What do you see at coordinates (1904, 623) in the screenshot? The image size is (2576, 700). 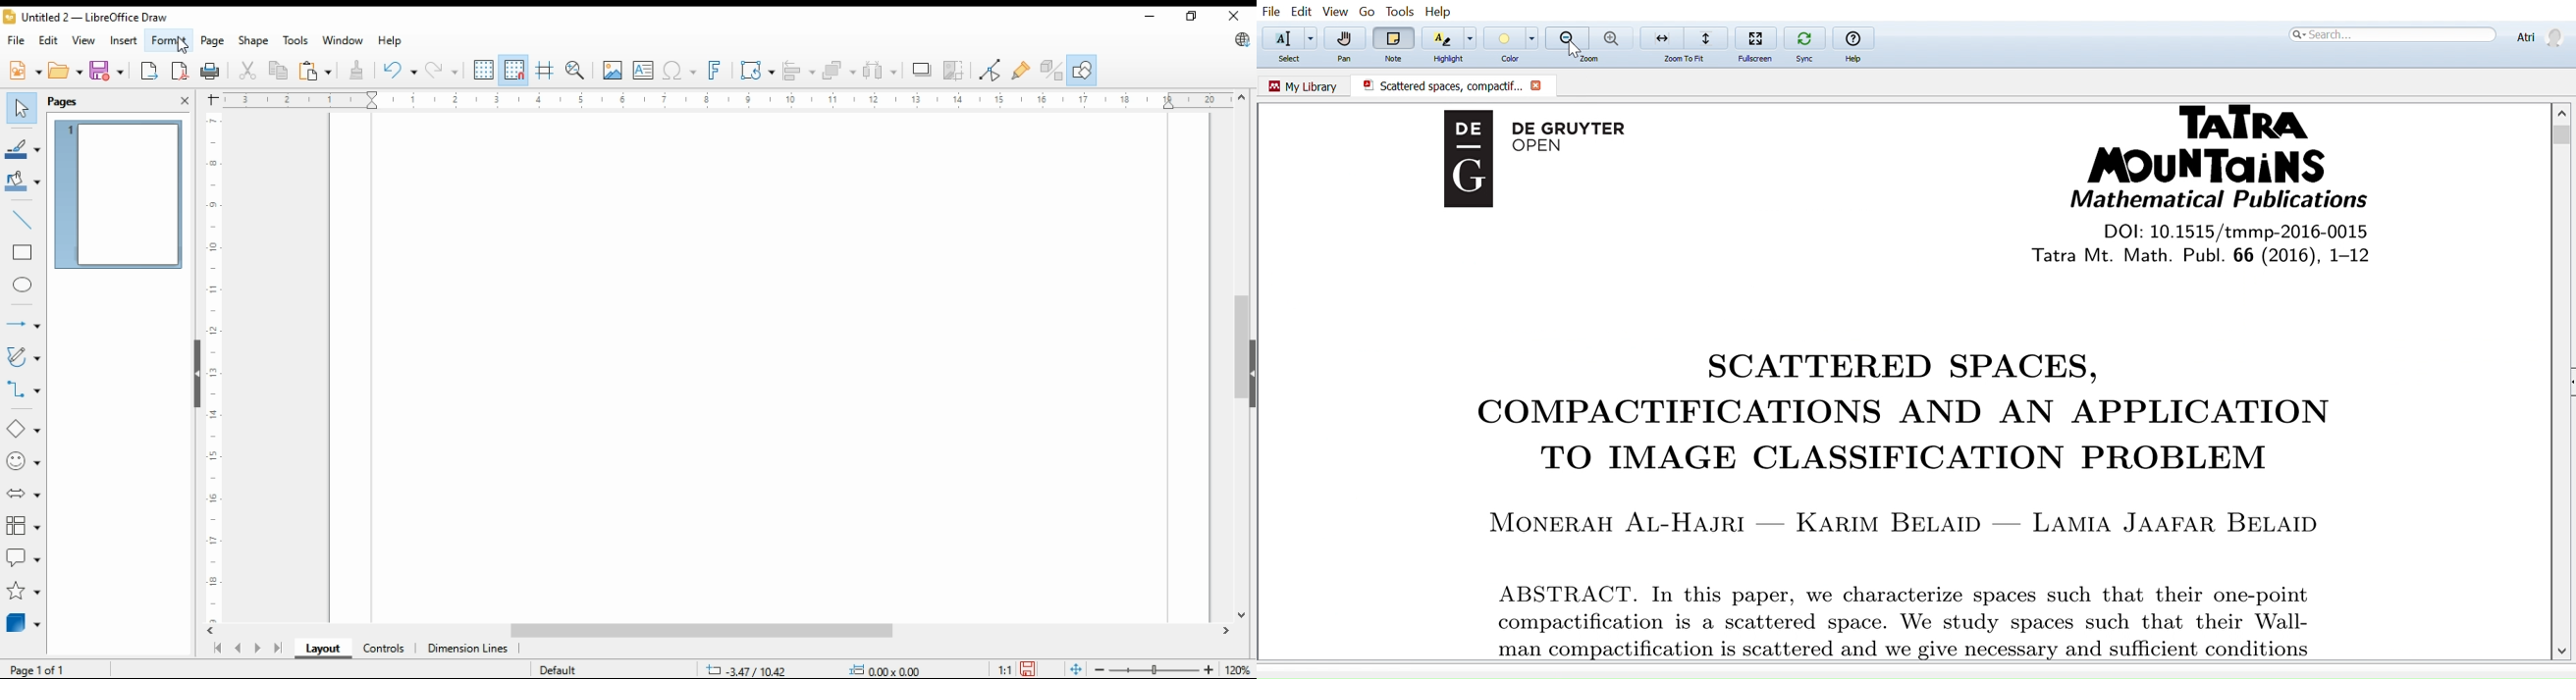 I see `compactification is a scattered space. We study spaces such that their Wall-` at bounding box center [1904, 623].